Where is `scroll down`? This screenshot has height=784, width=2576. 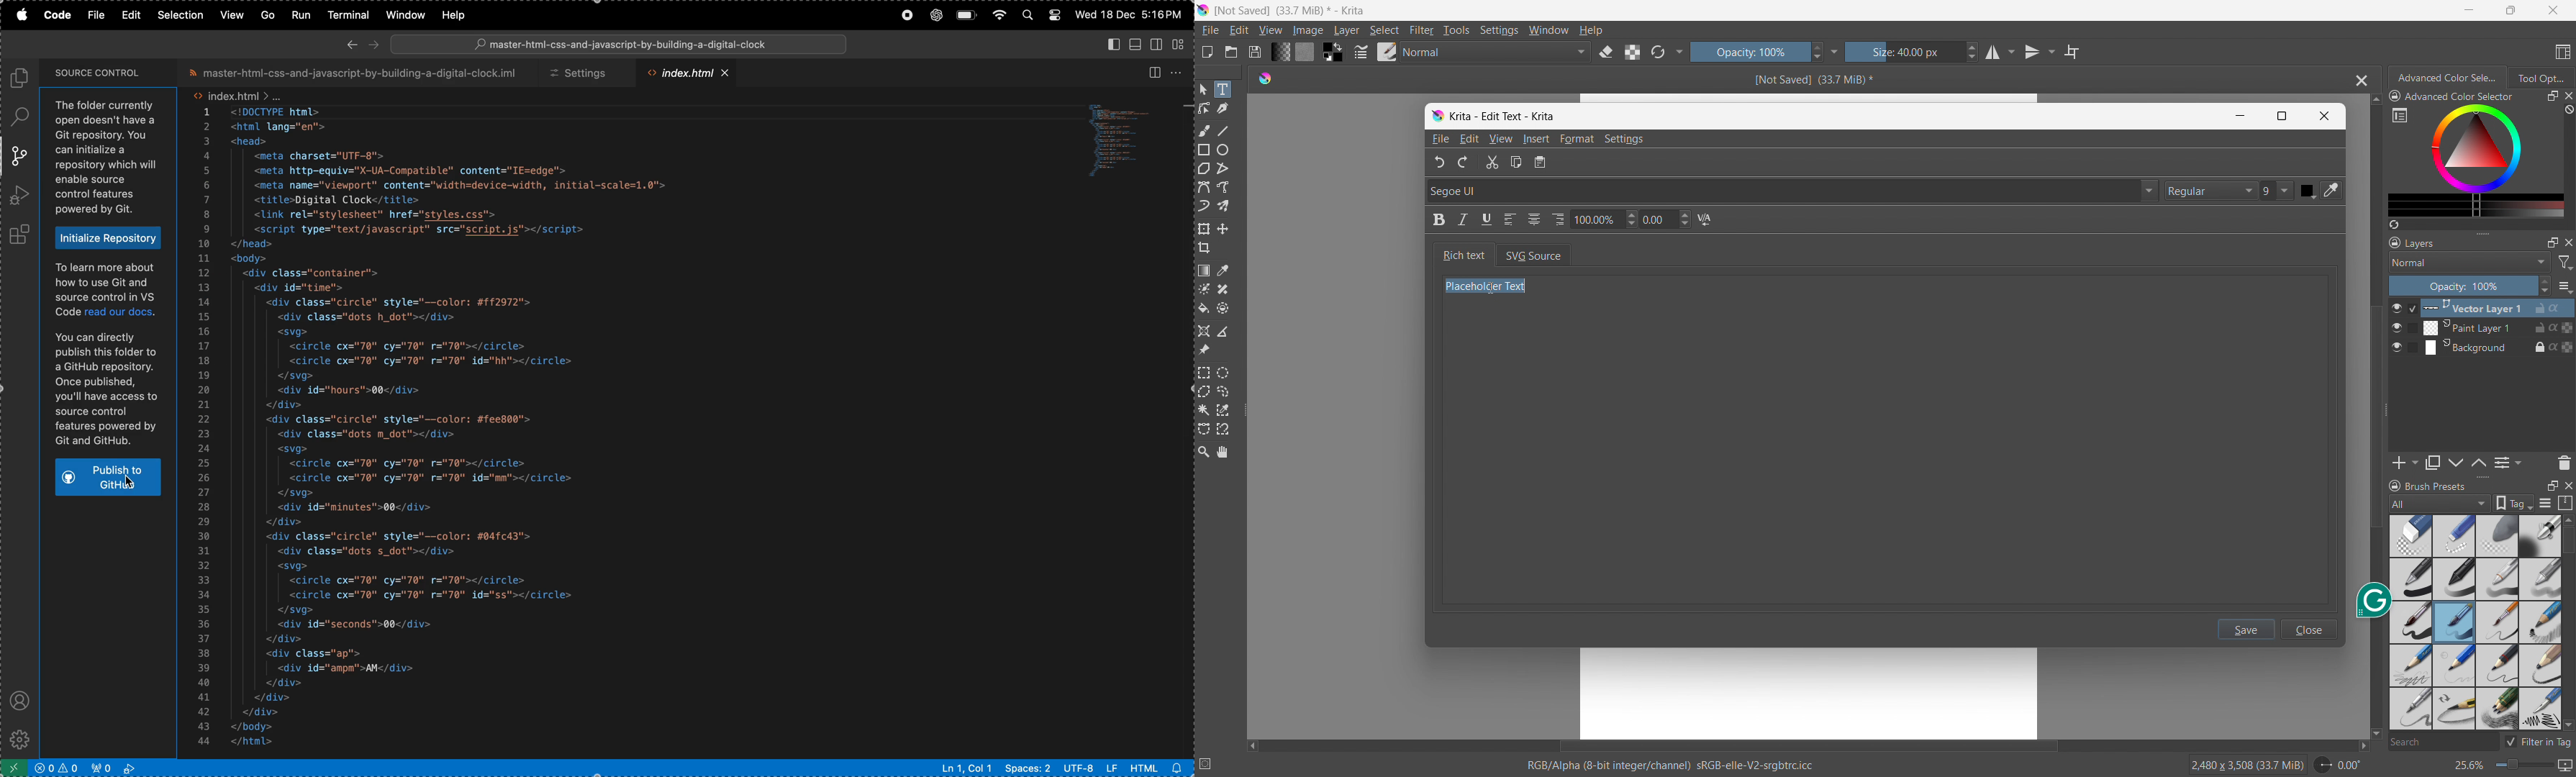 scroll down is located at coordinates (2567, 724).